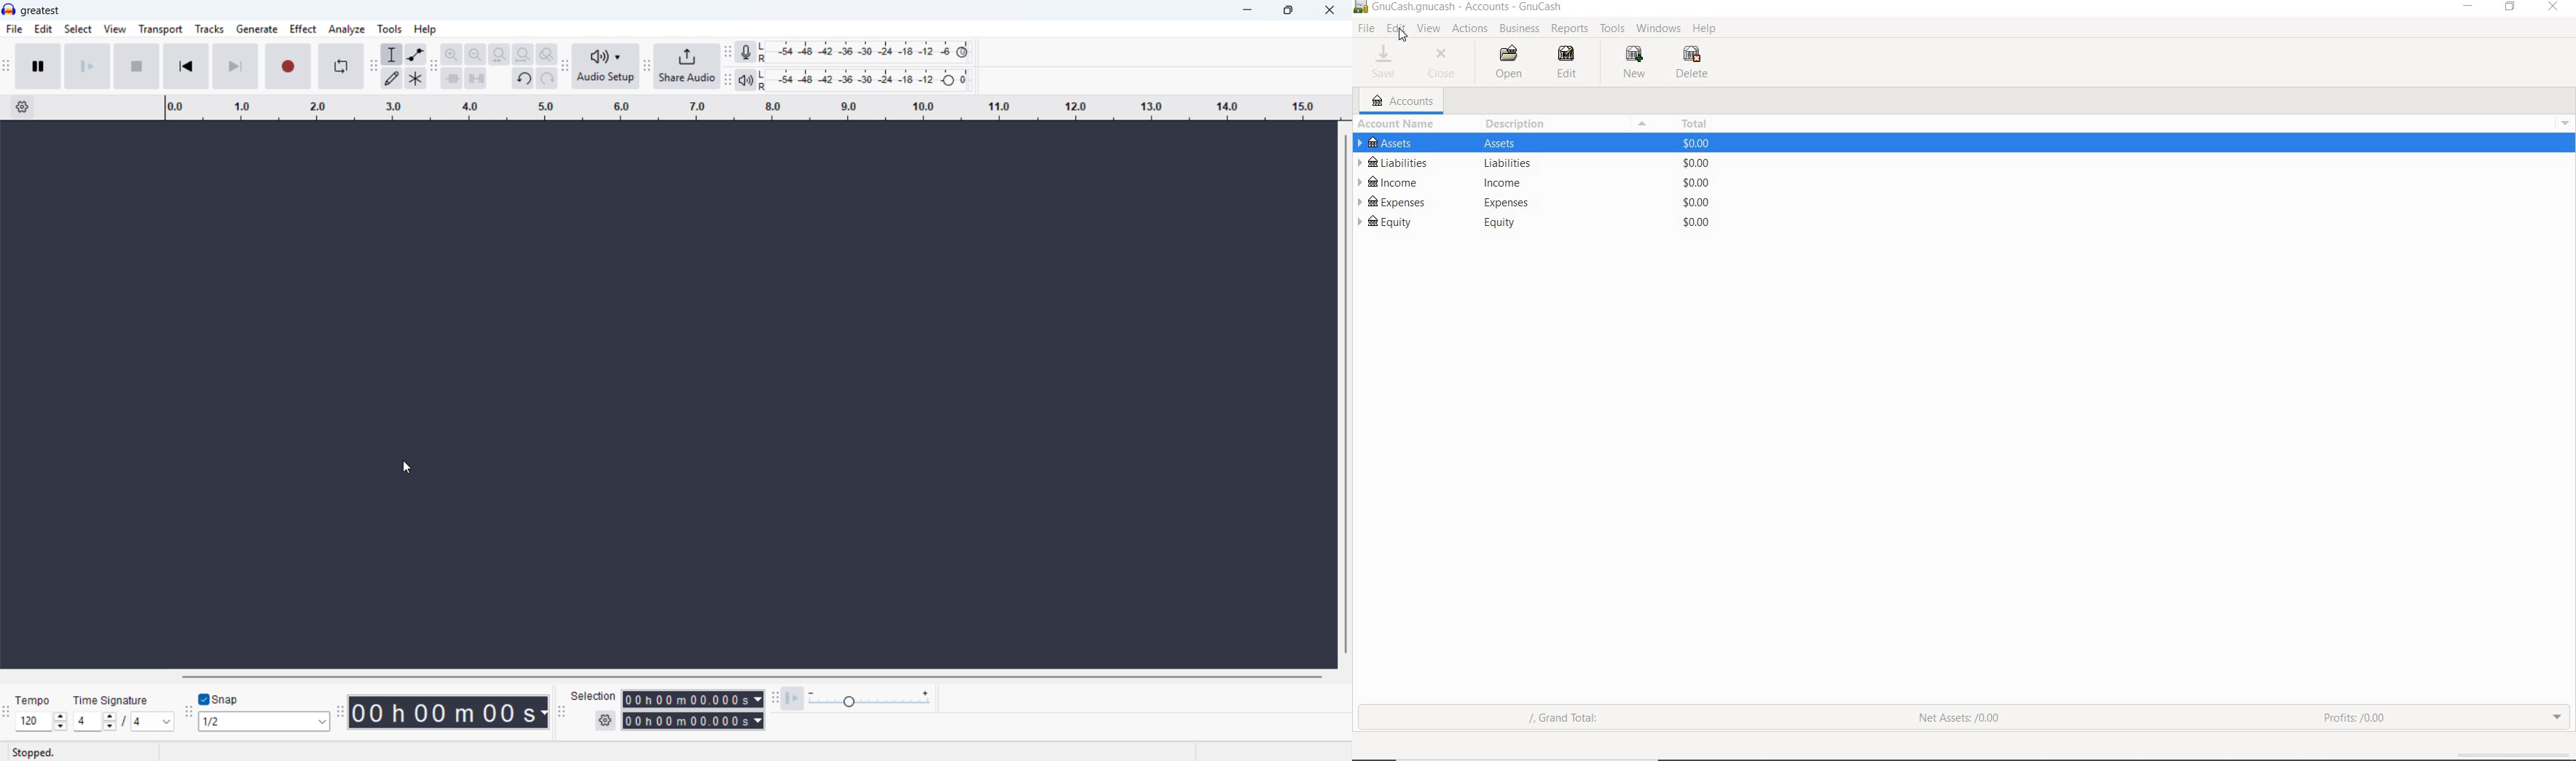 This screenshot has height=784, width=2576. Describe the element at coordinates (41, 11) in the screenshot. I see `greatest` at that location.